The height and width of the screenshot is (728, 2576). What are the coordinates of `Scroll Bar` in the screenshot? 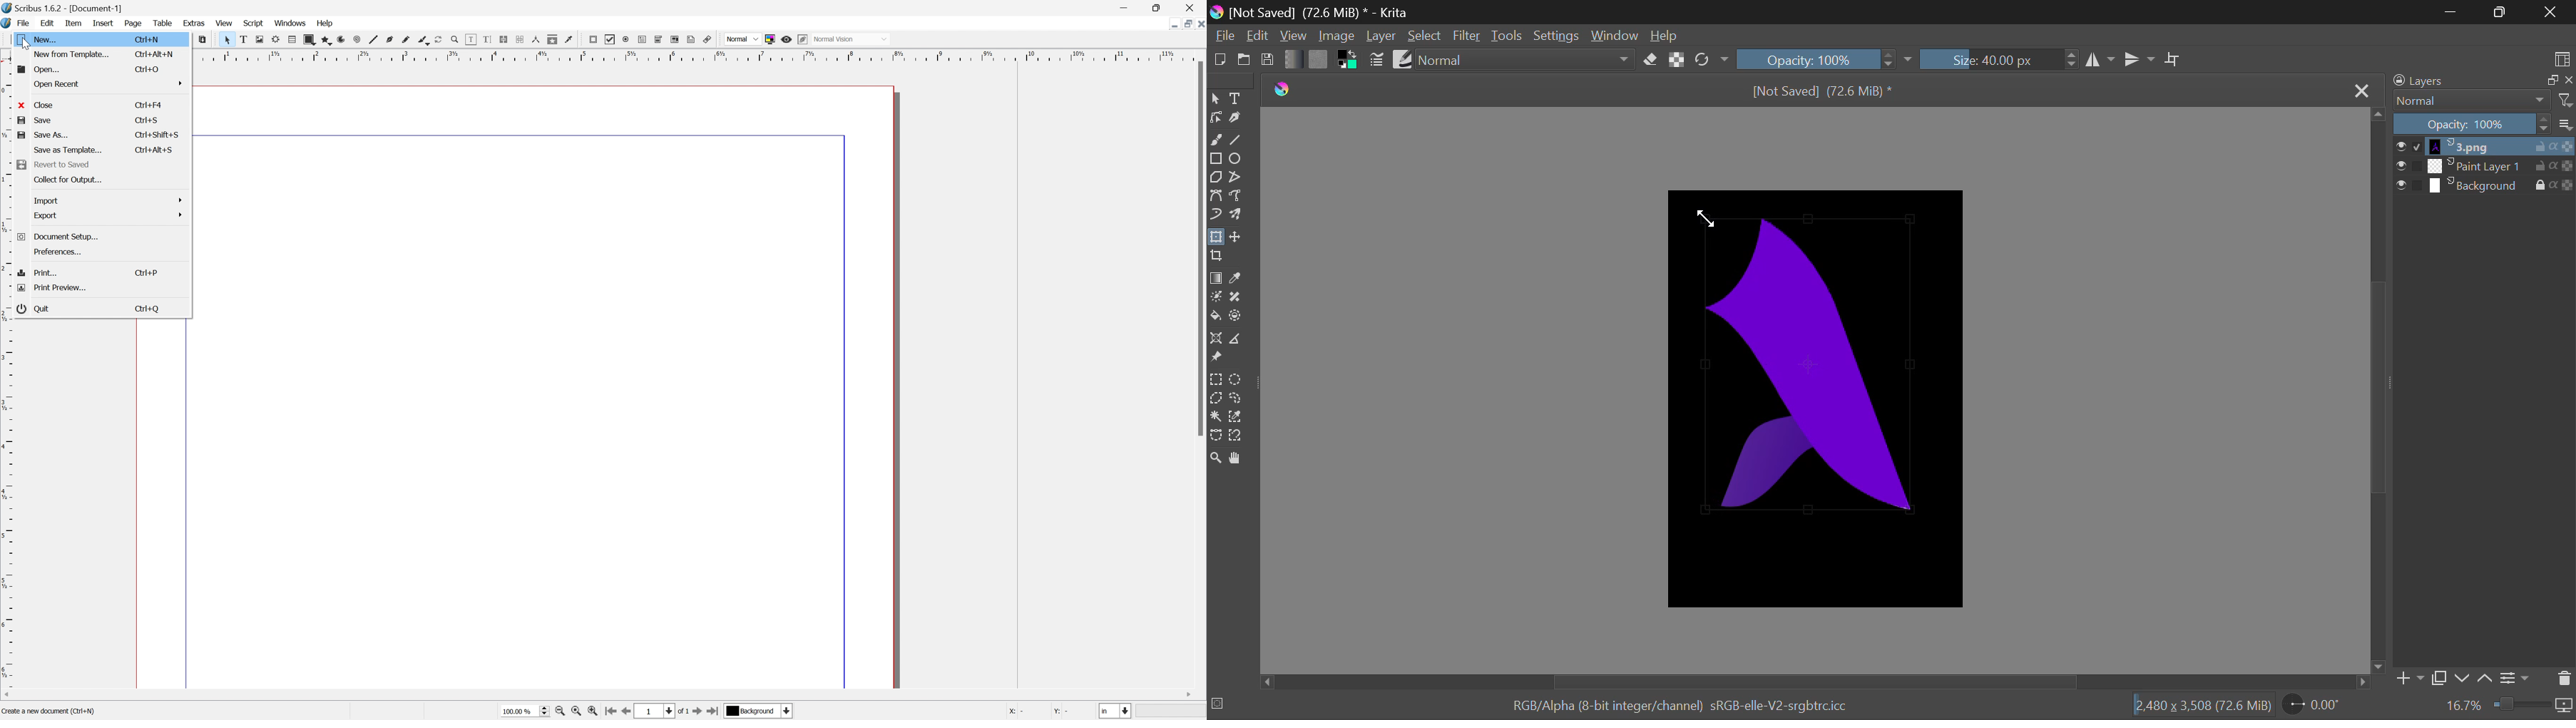 It's located at (1814, 681).